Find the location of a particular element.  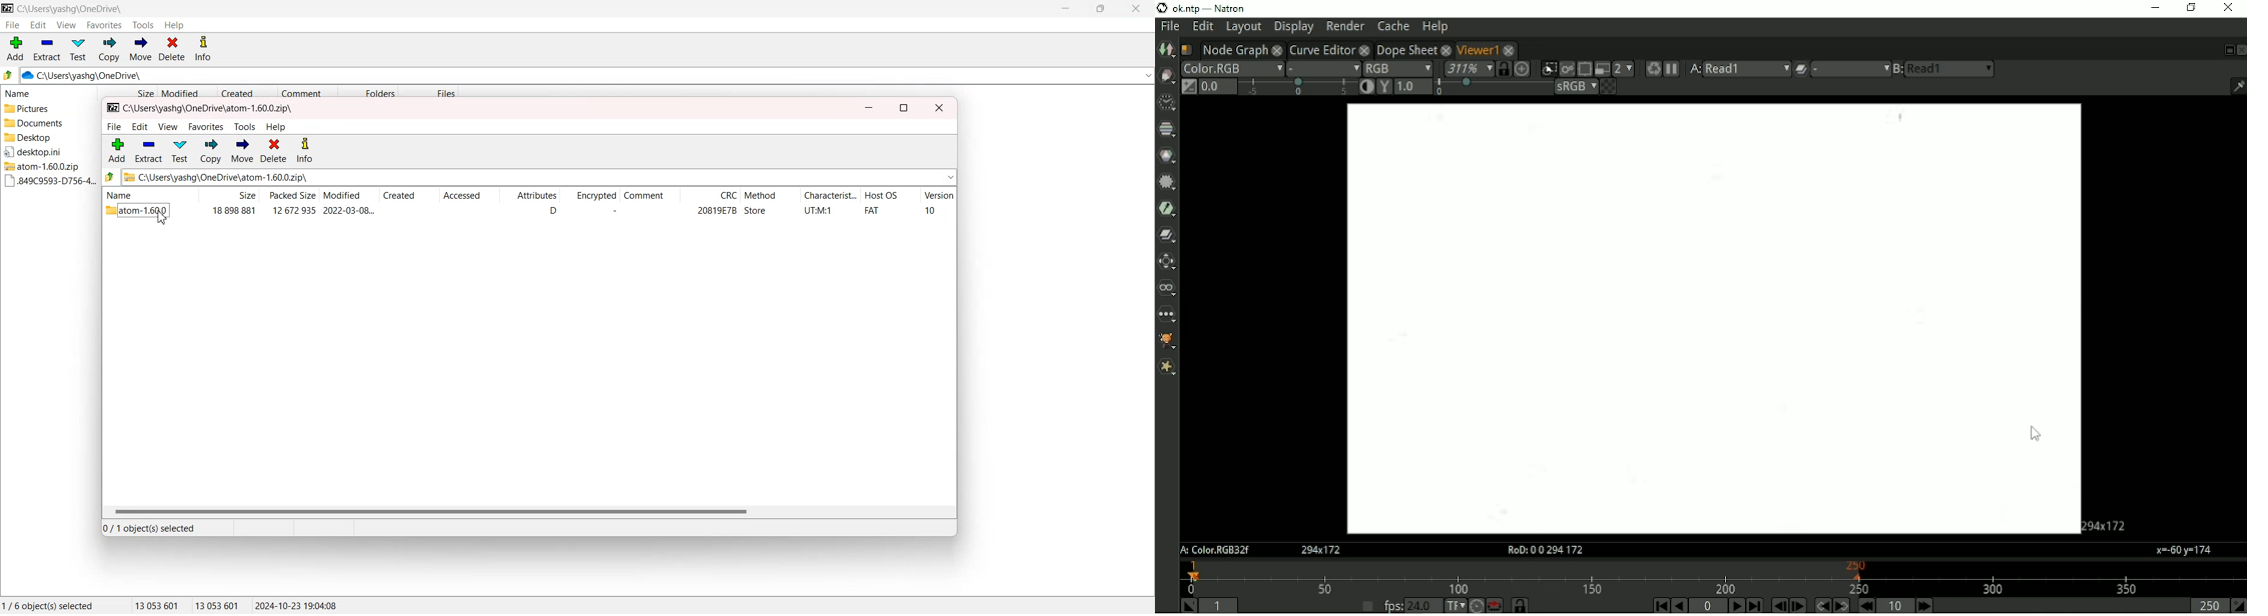

expand is located at coordinates (951, 177).